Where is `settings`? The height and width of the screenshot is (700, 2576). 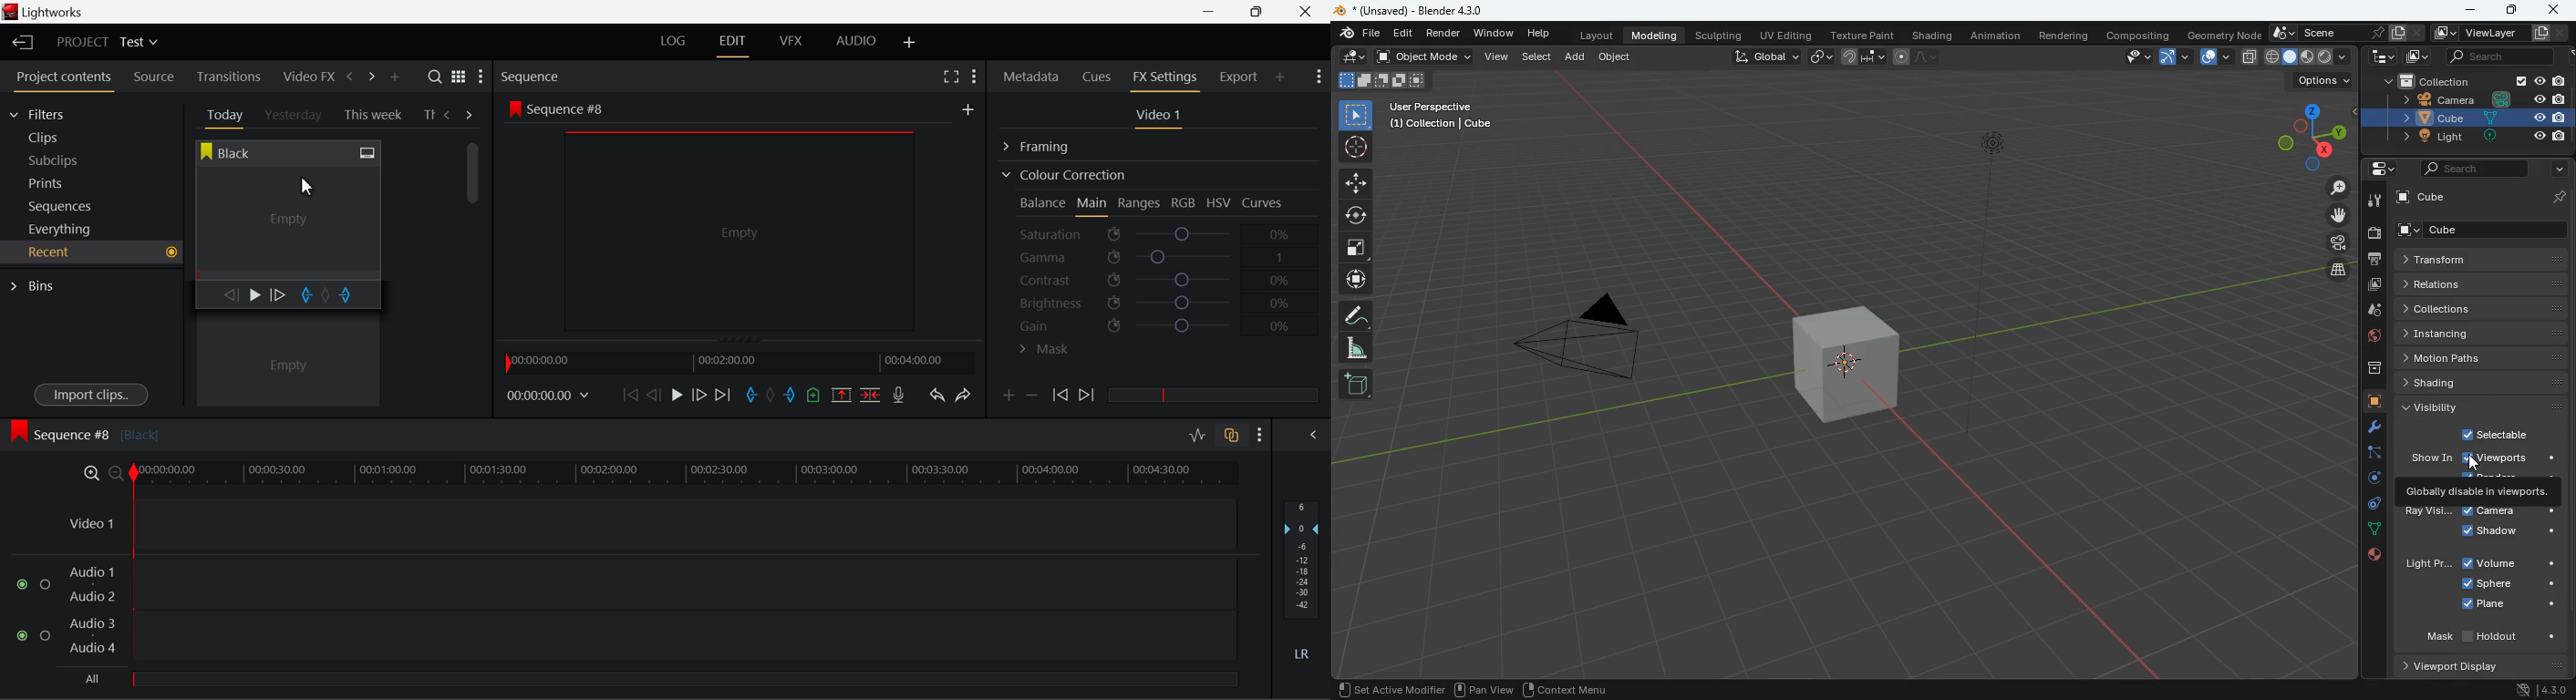 settings is located at coordinates (2376, 170).